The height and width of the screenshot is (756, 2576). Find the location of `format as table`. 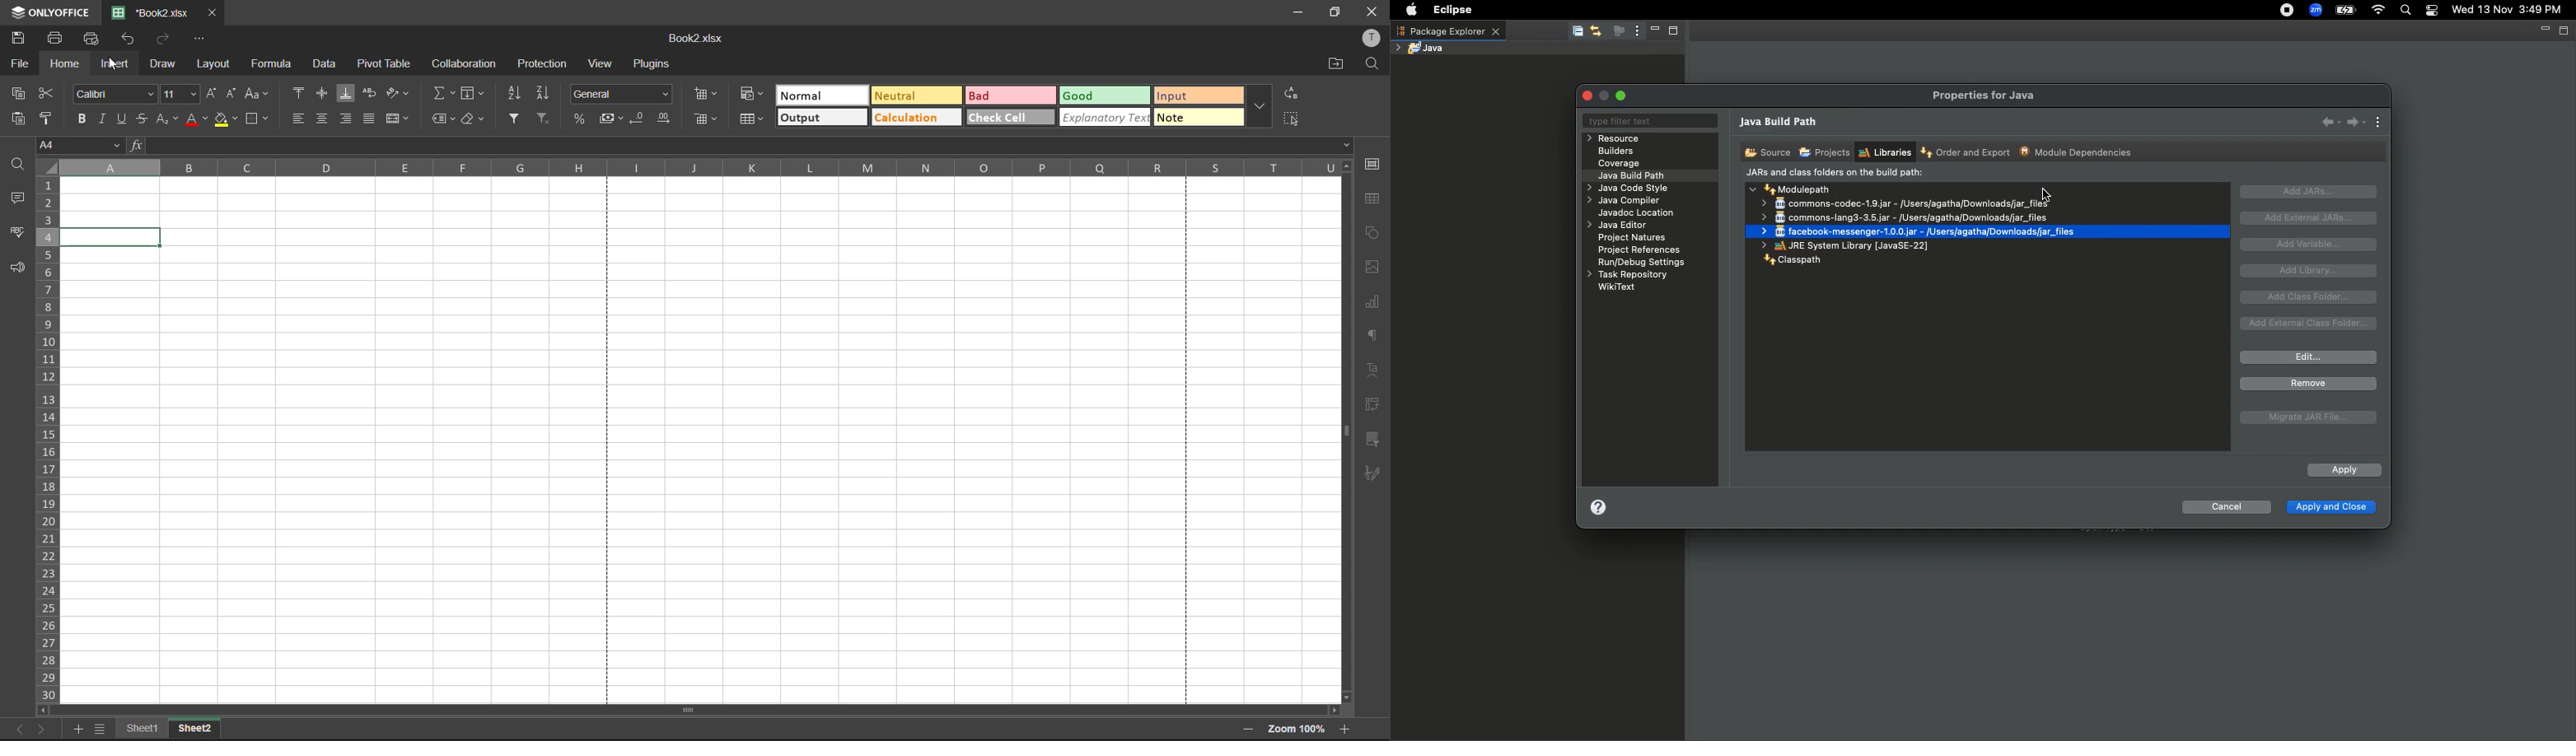

format as table is located at coordinates (754, 119).